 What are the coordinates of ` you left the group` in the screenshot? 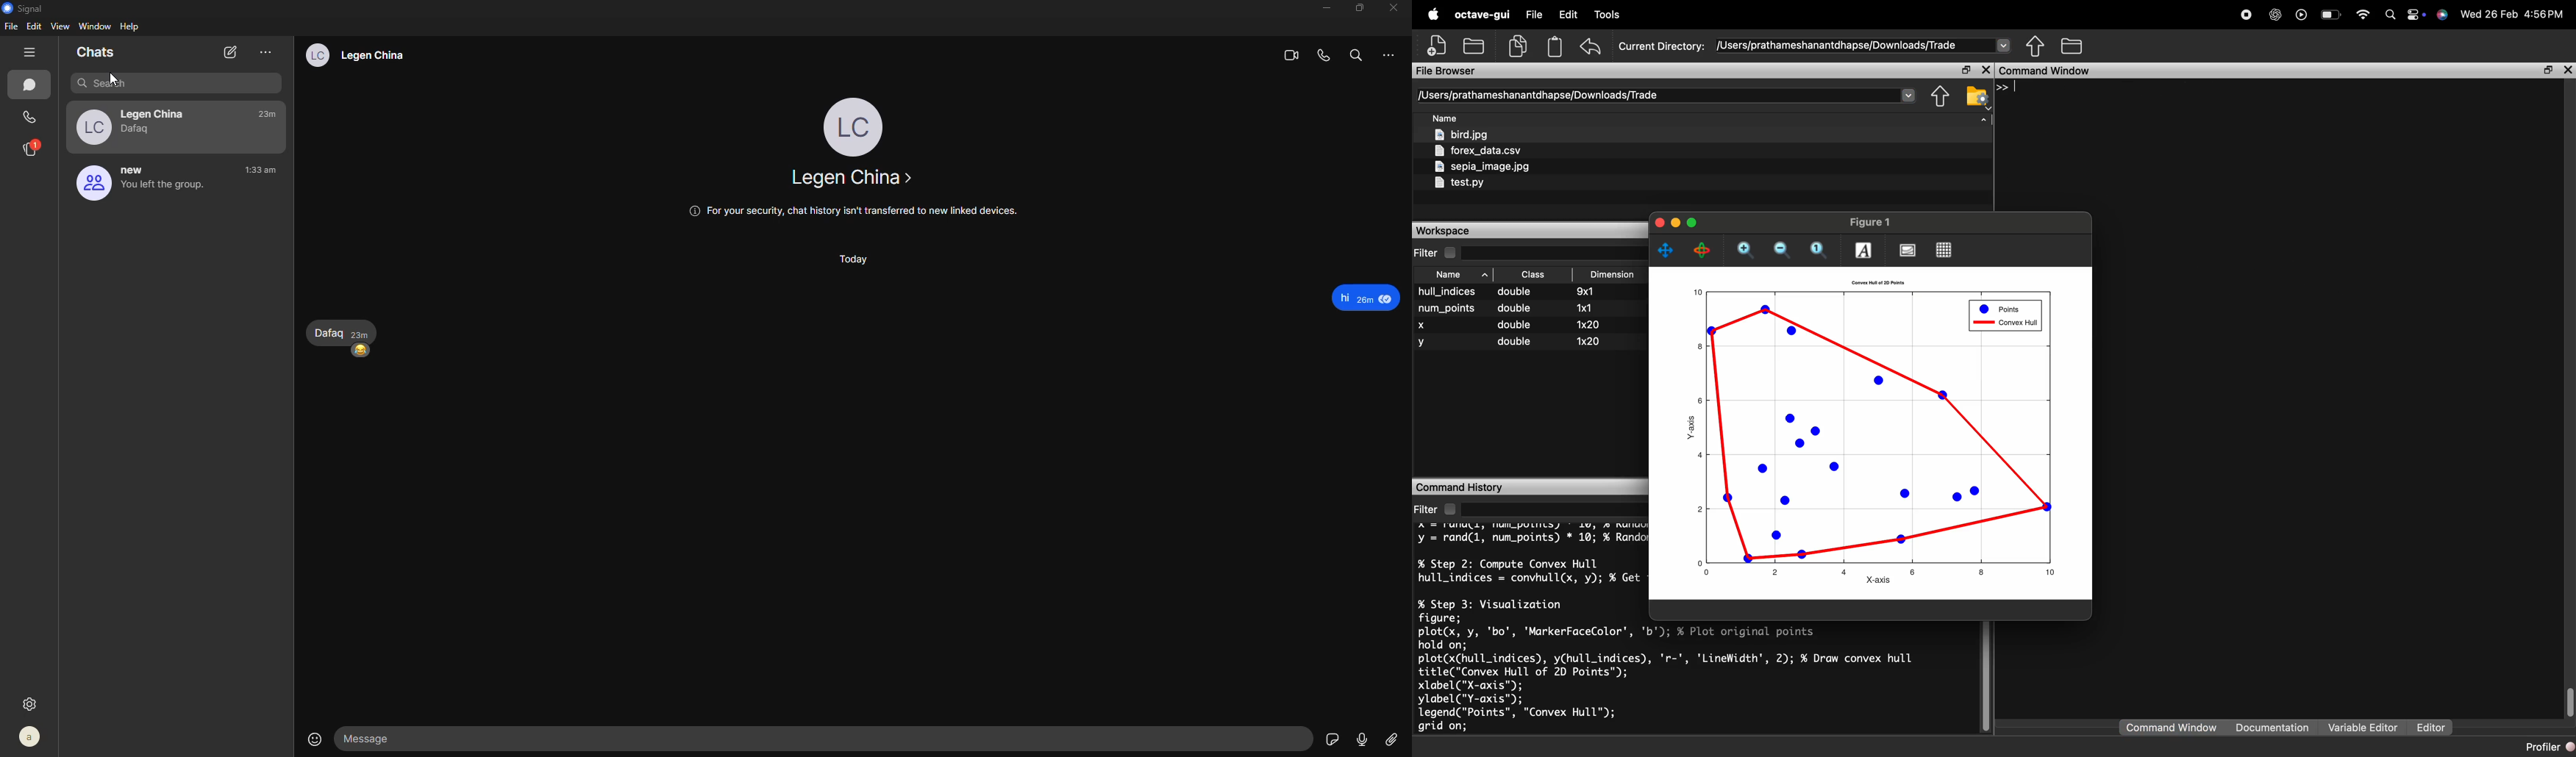 It's located at (169, 189).